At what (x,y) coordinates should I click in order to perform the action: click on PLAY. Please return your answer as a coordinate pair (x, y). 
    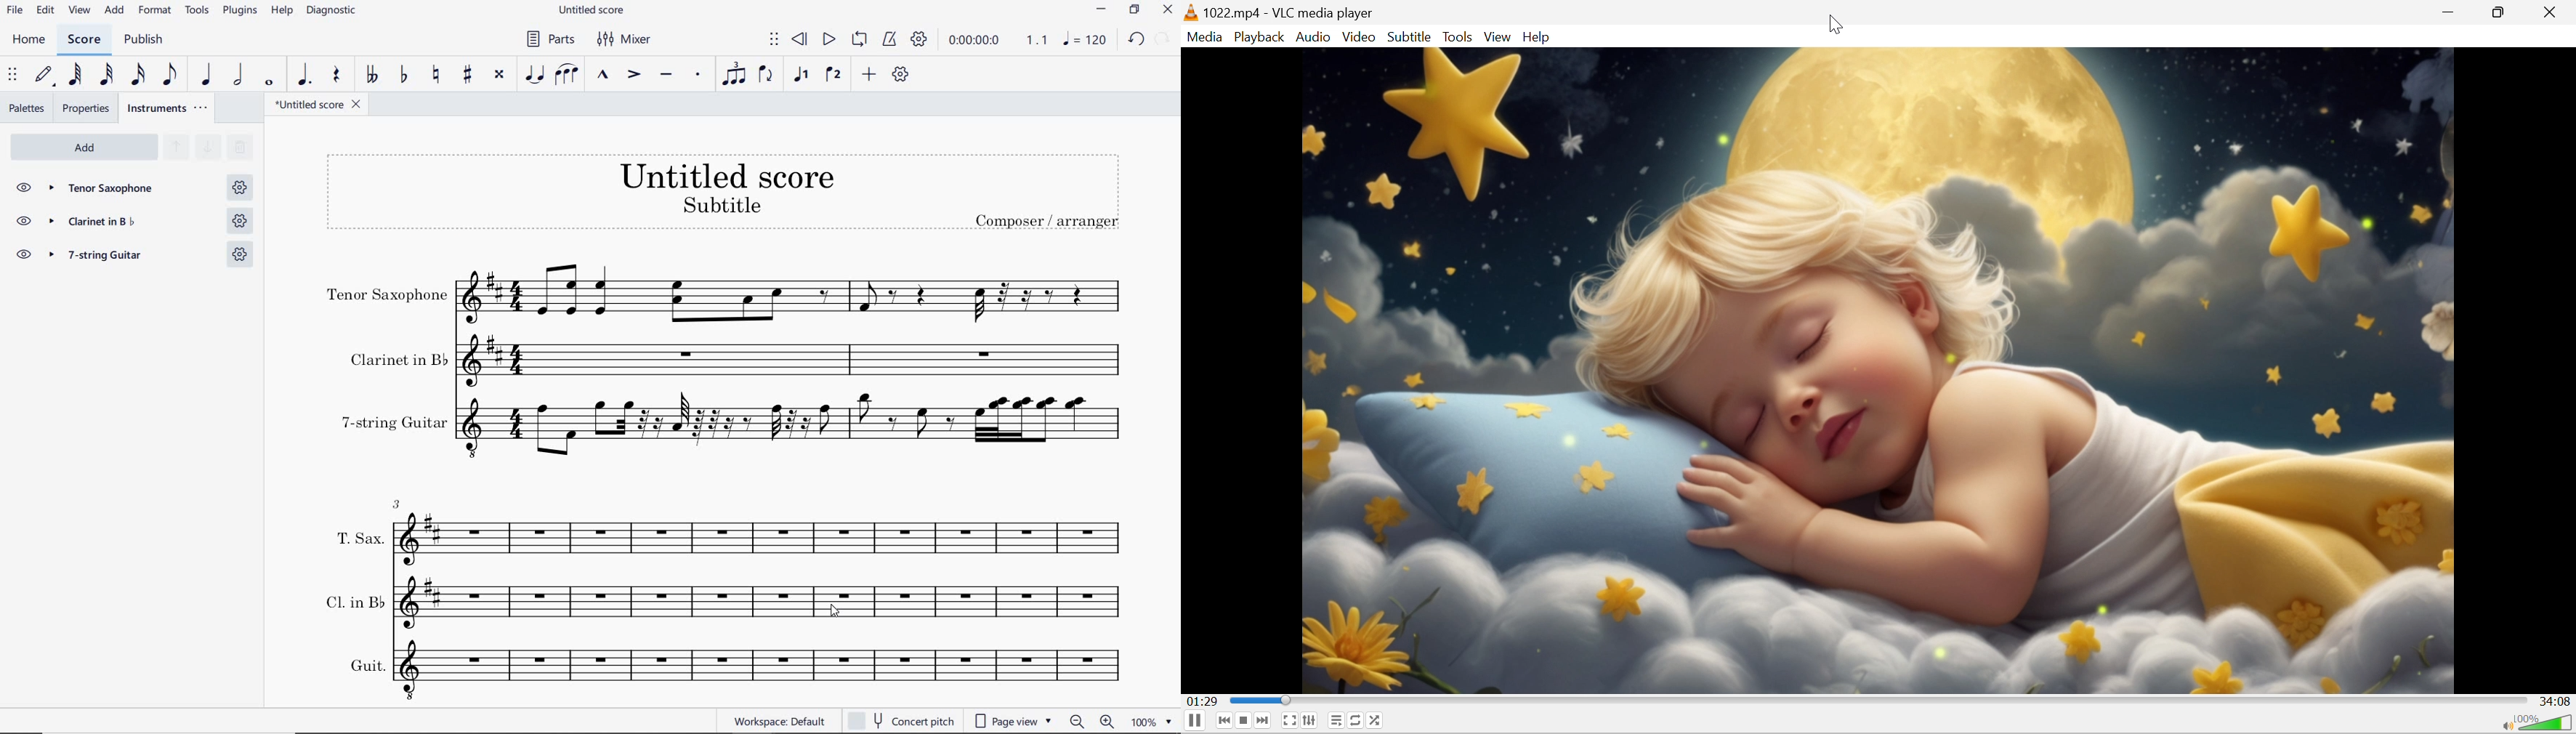
    Looking at the image, I should click on (827, 40).